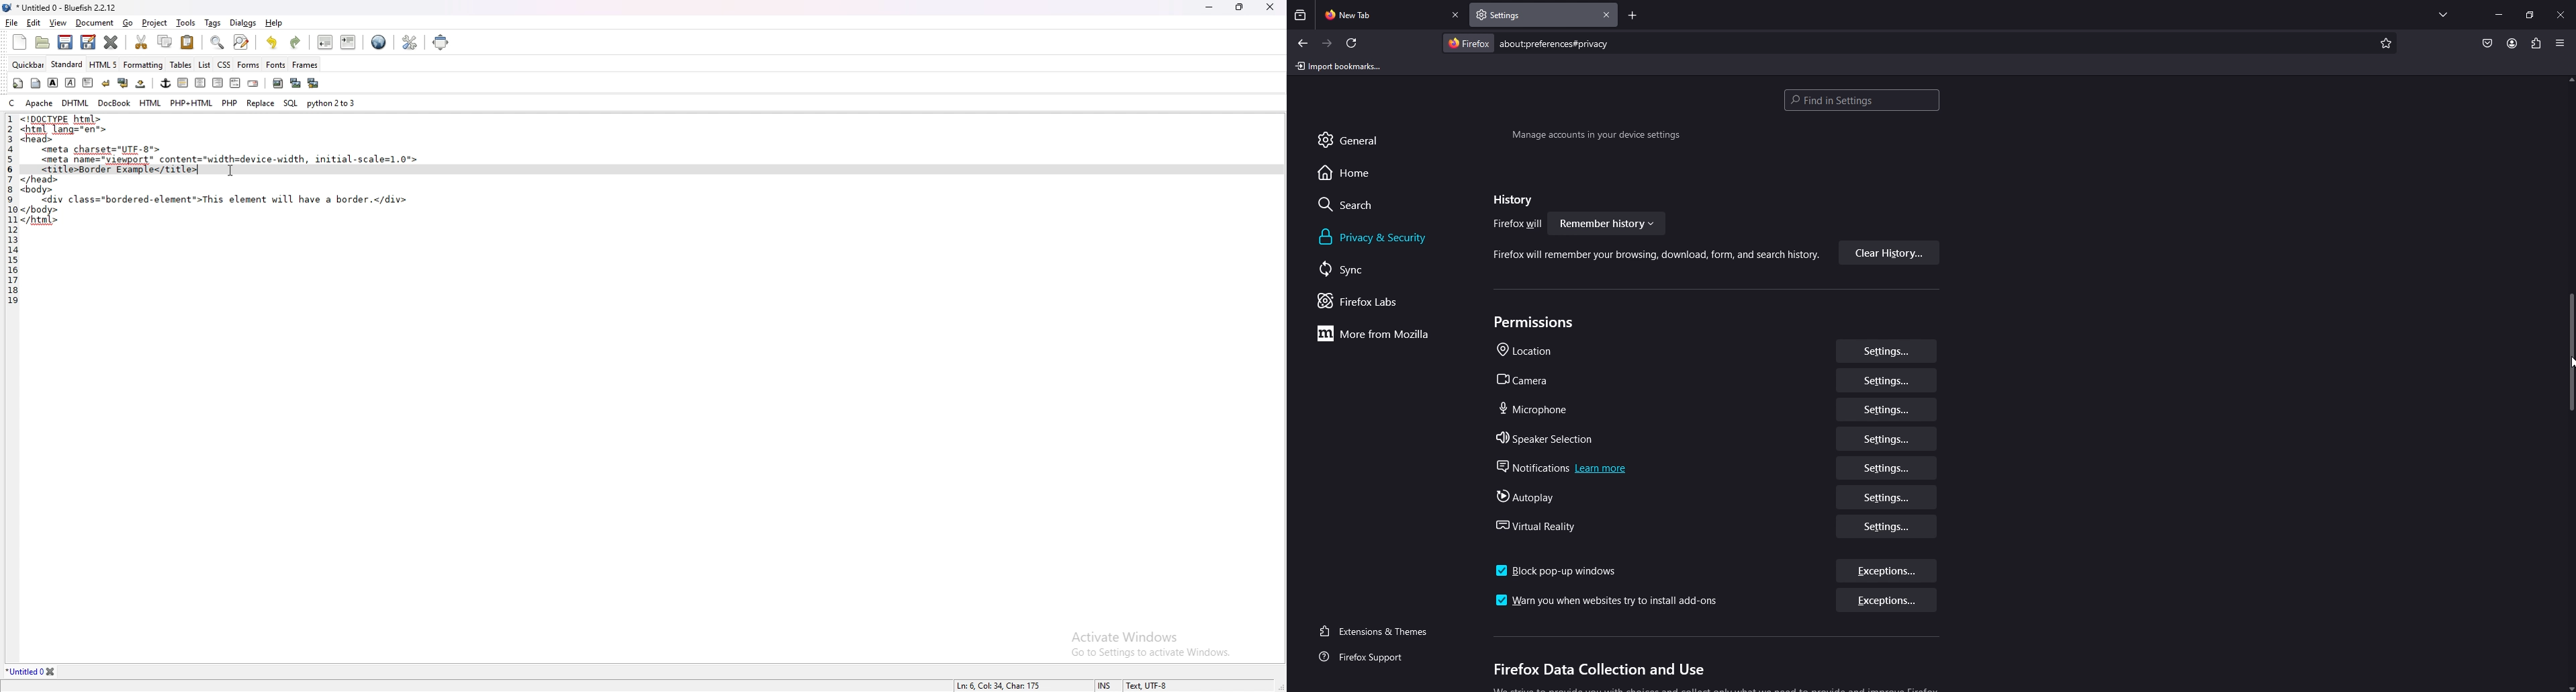  Describe the element at coordinates (2562, 13) in the screenshot. I see `close` at that location.